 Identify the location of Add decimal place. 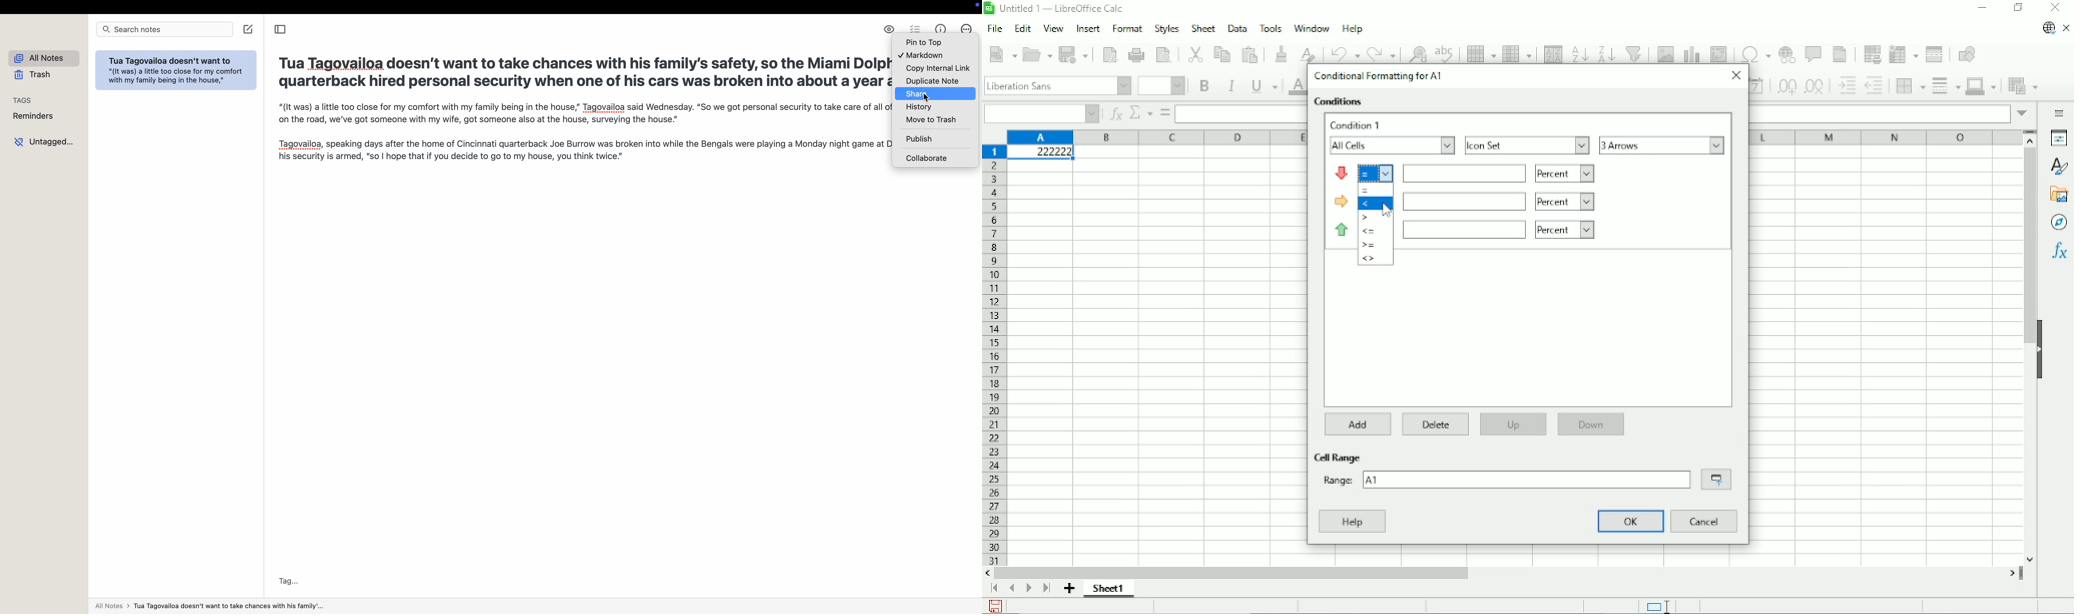
(1785, 87).